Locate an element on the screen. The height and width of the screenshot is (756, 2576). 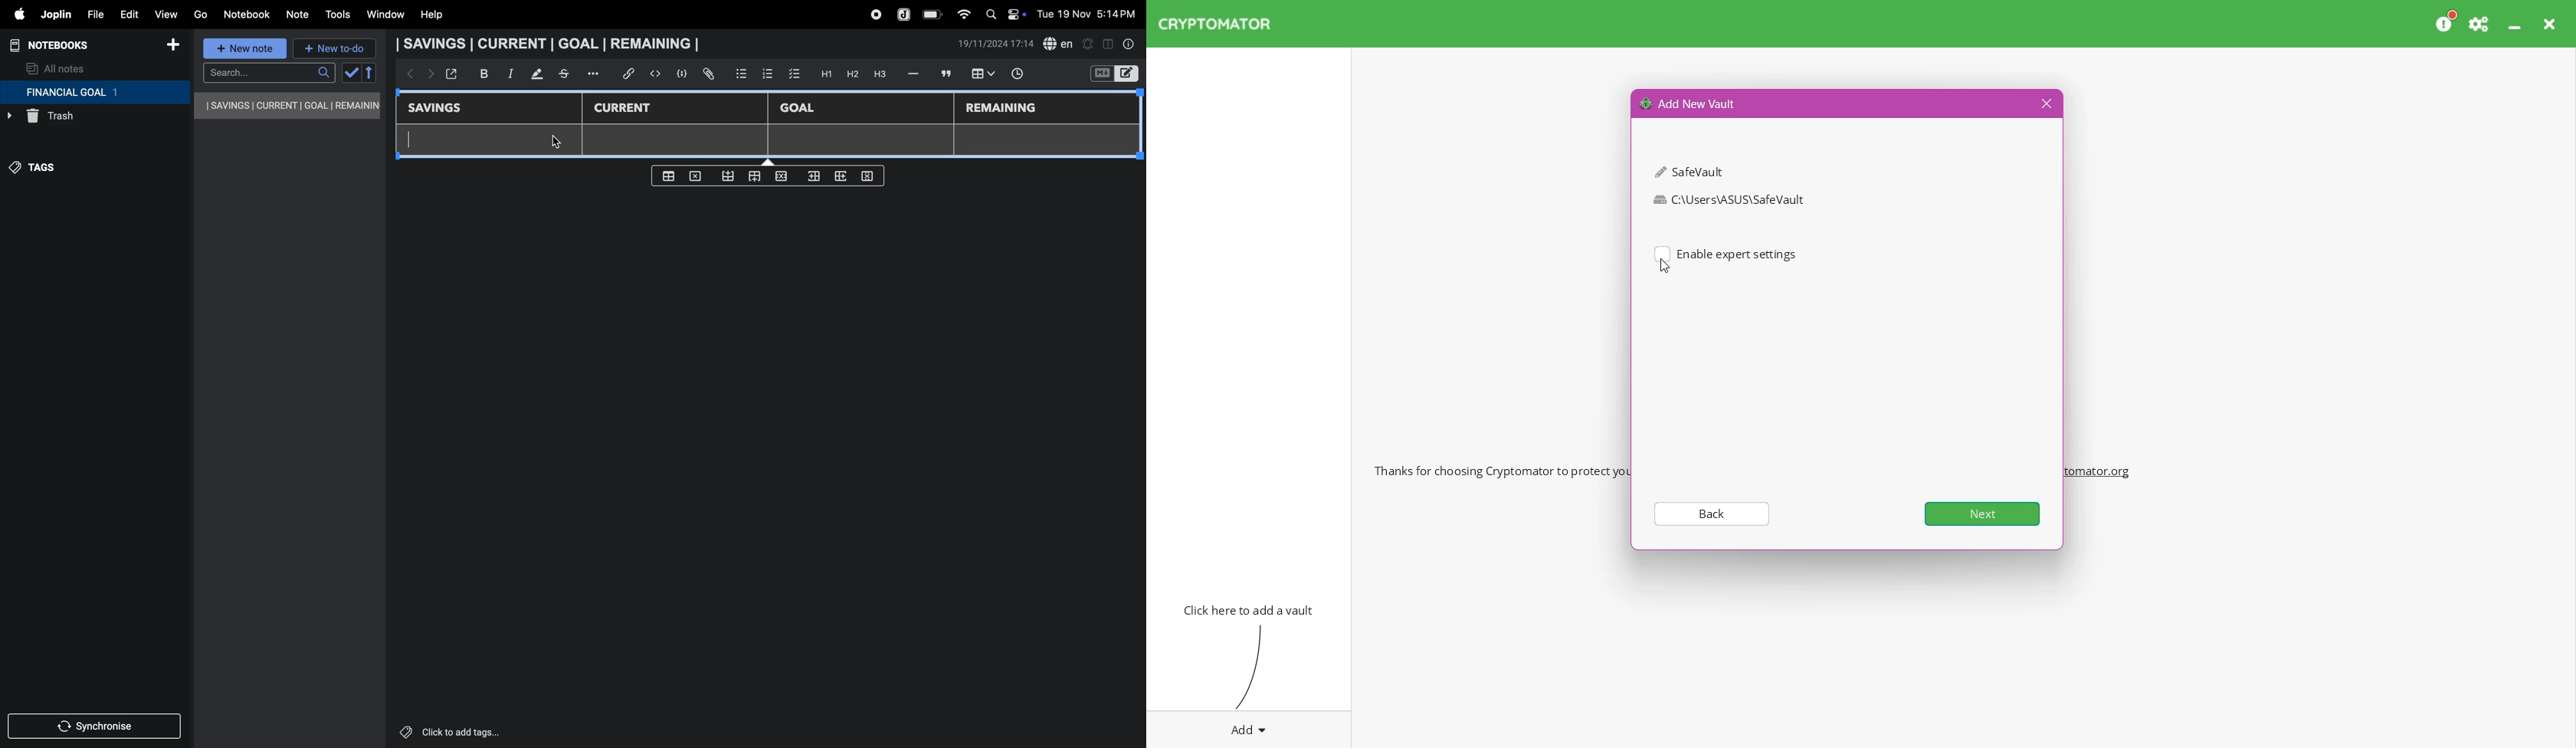
mark is located at coordinates (533, 75).